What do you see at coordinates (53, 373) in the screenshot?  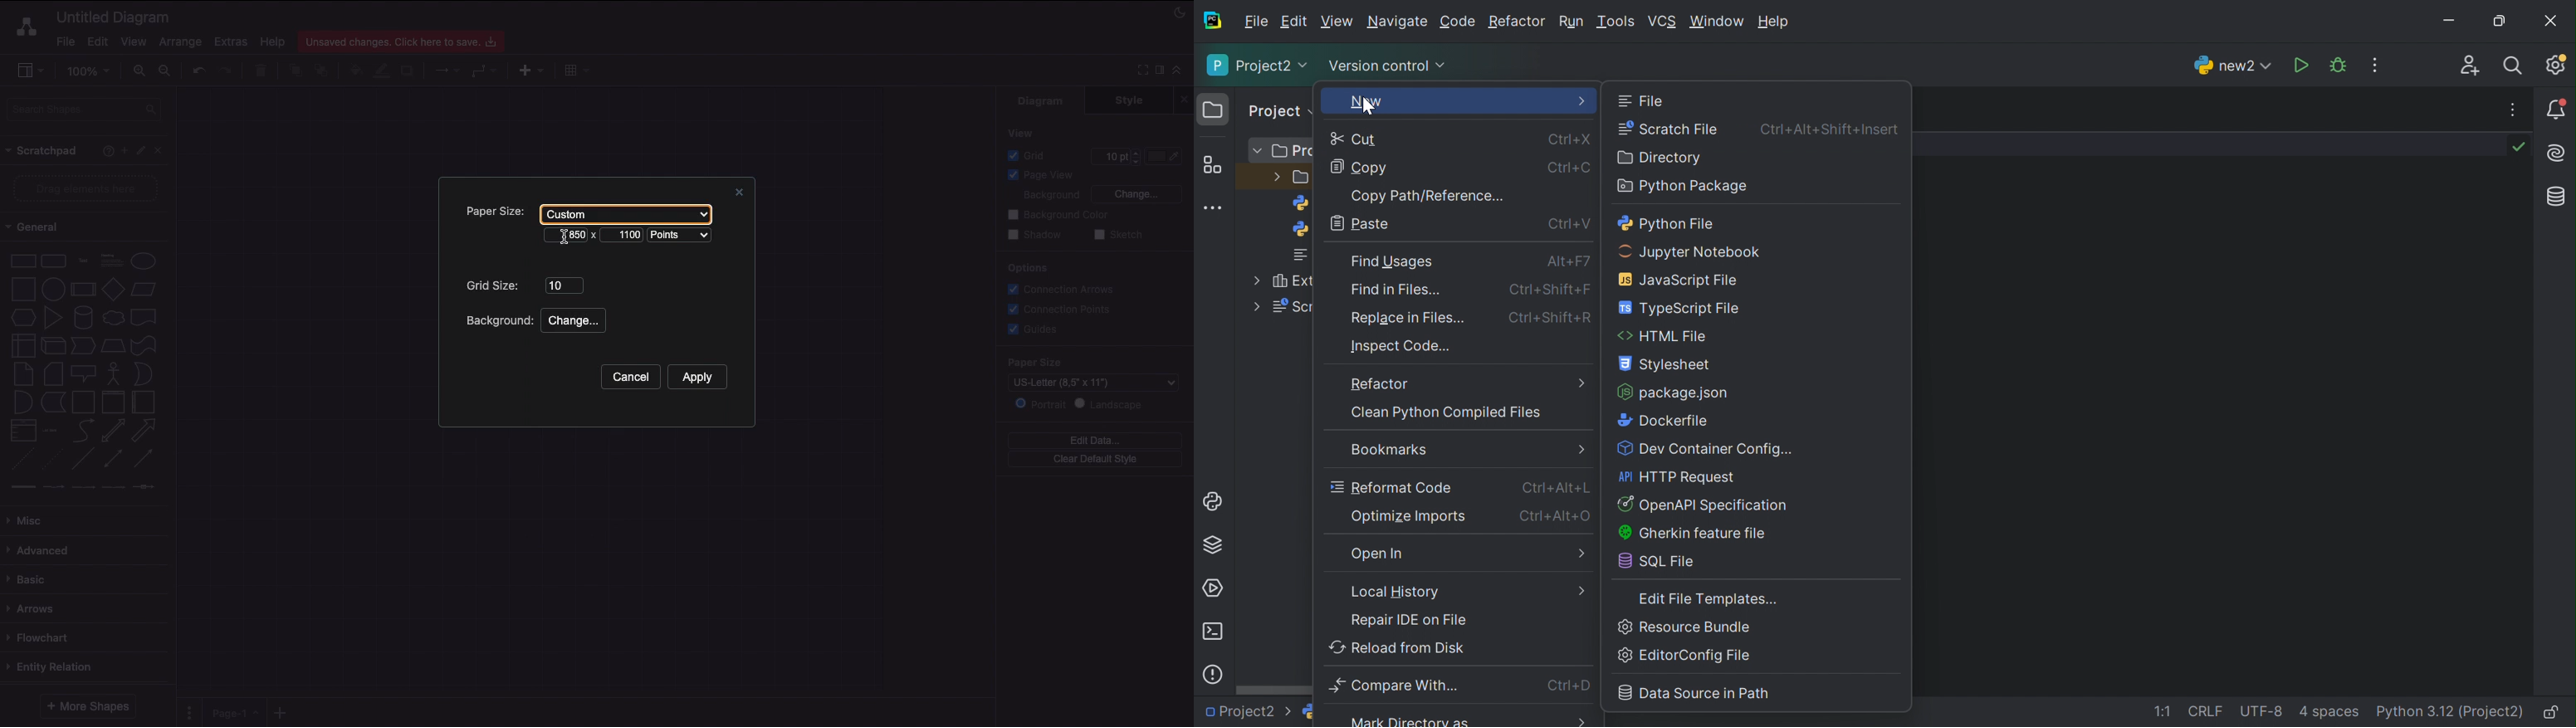 I see `Card` at bounding box center [53, 373].